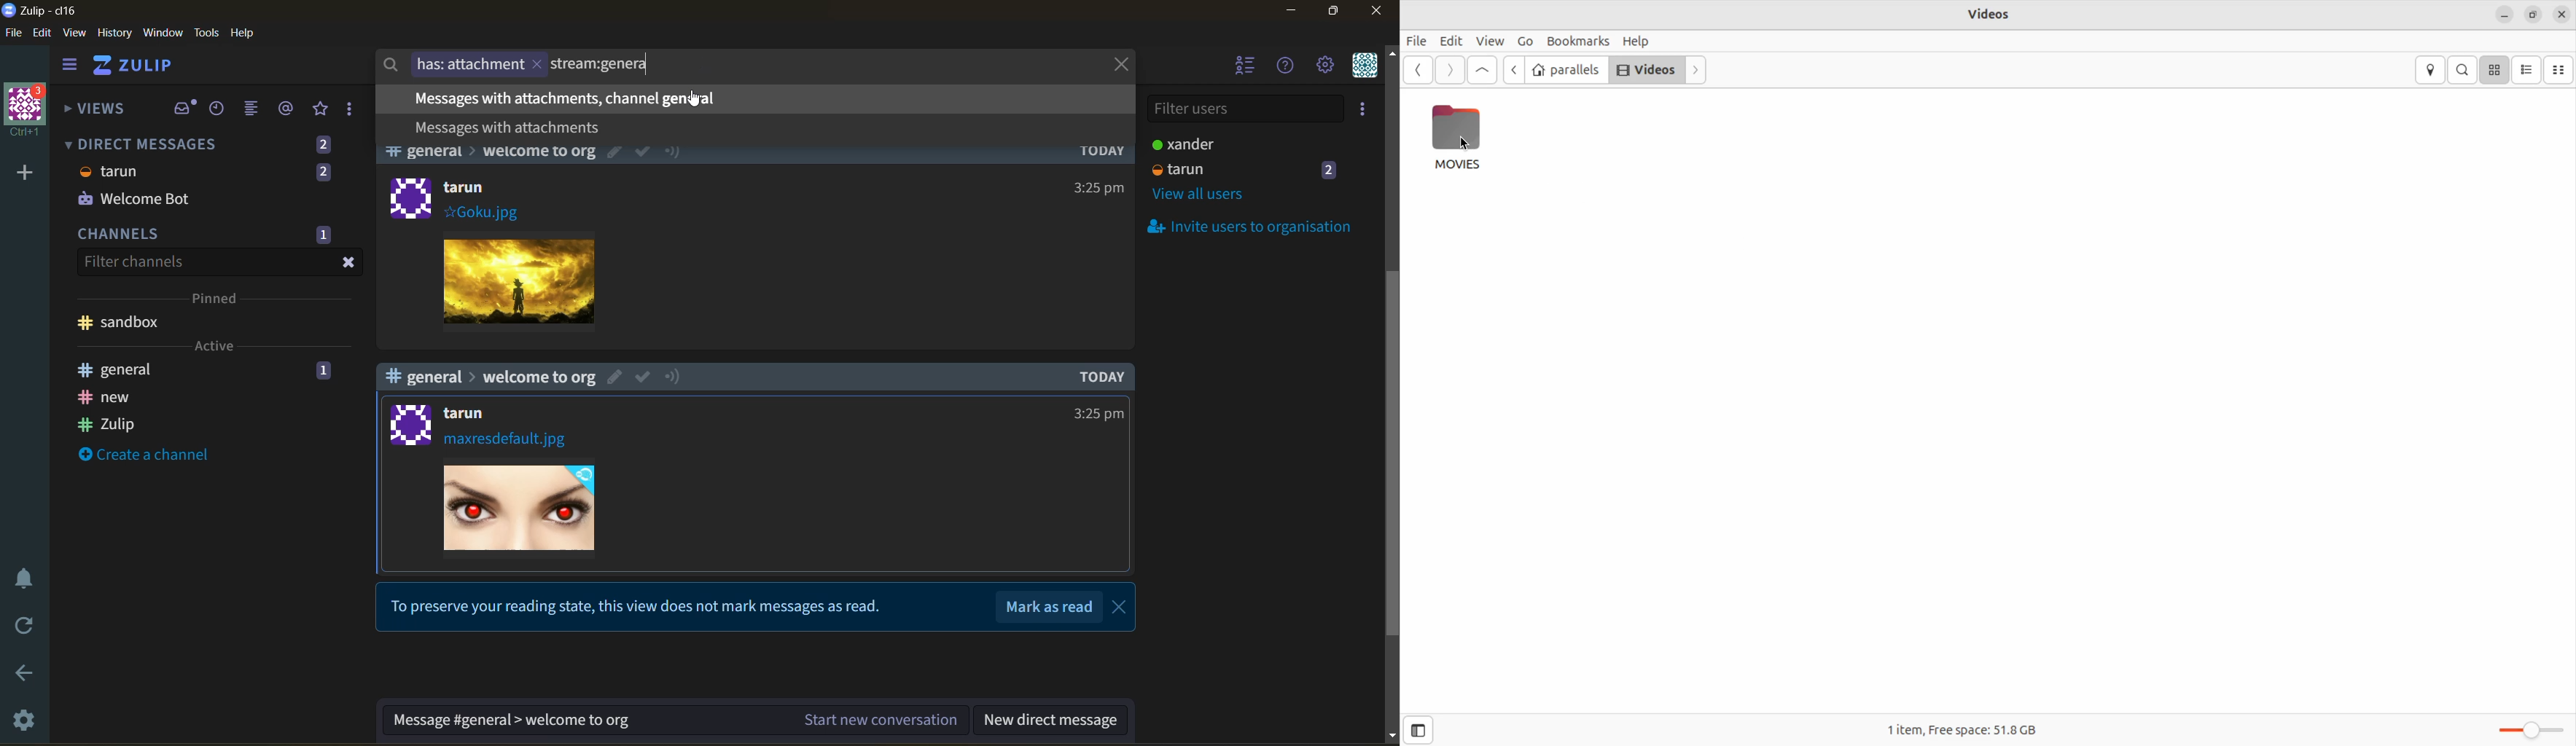 Image resolution: width=2576 pixels, height=756 pixels. Describe the element at coordinates (133, 199) in the screenshot. I see `Welcome Bot` at that location.